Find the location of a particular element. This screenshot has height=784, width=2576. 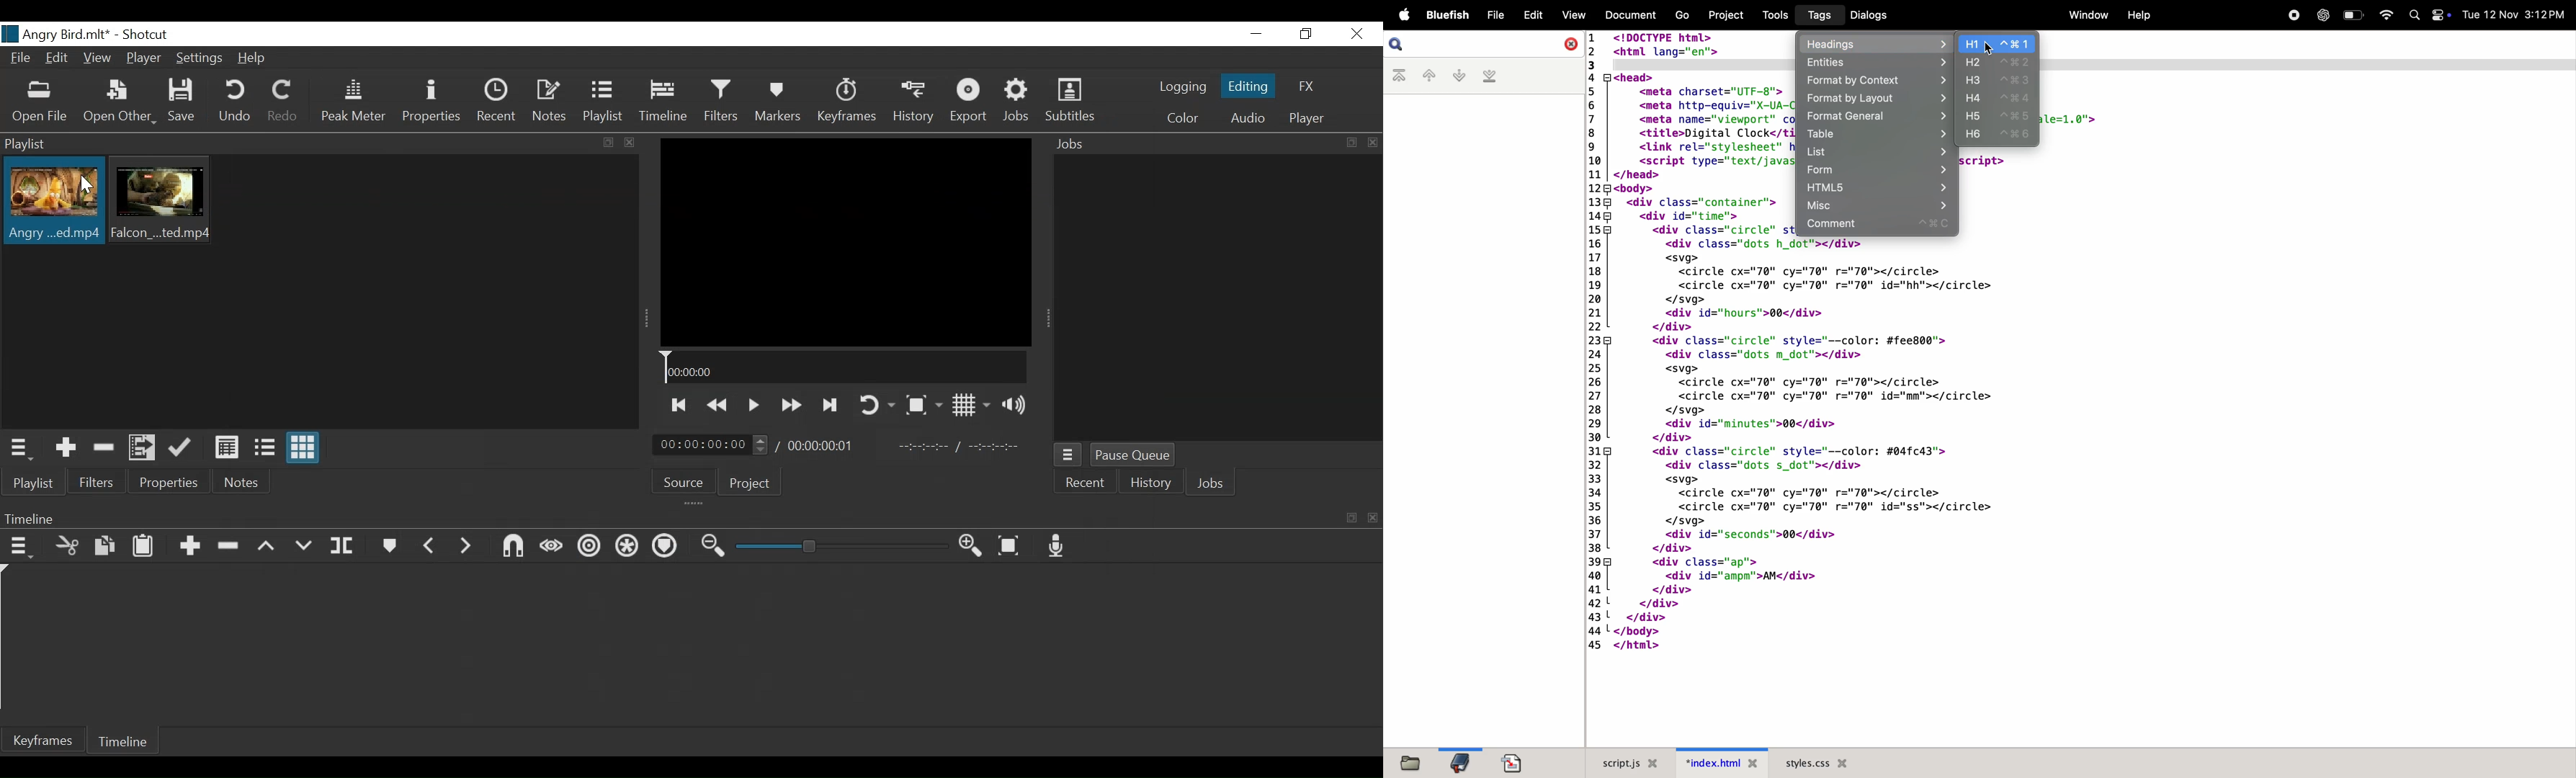

Notes is located at coordinates (243, 482).